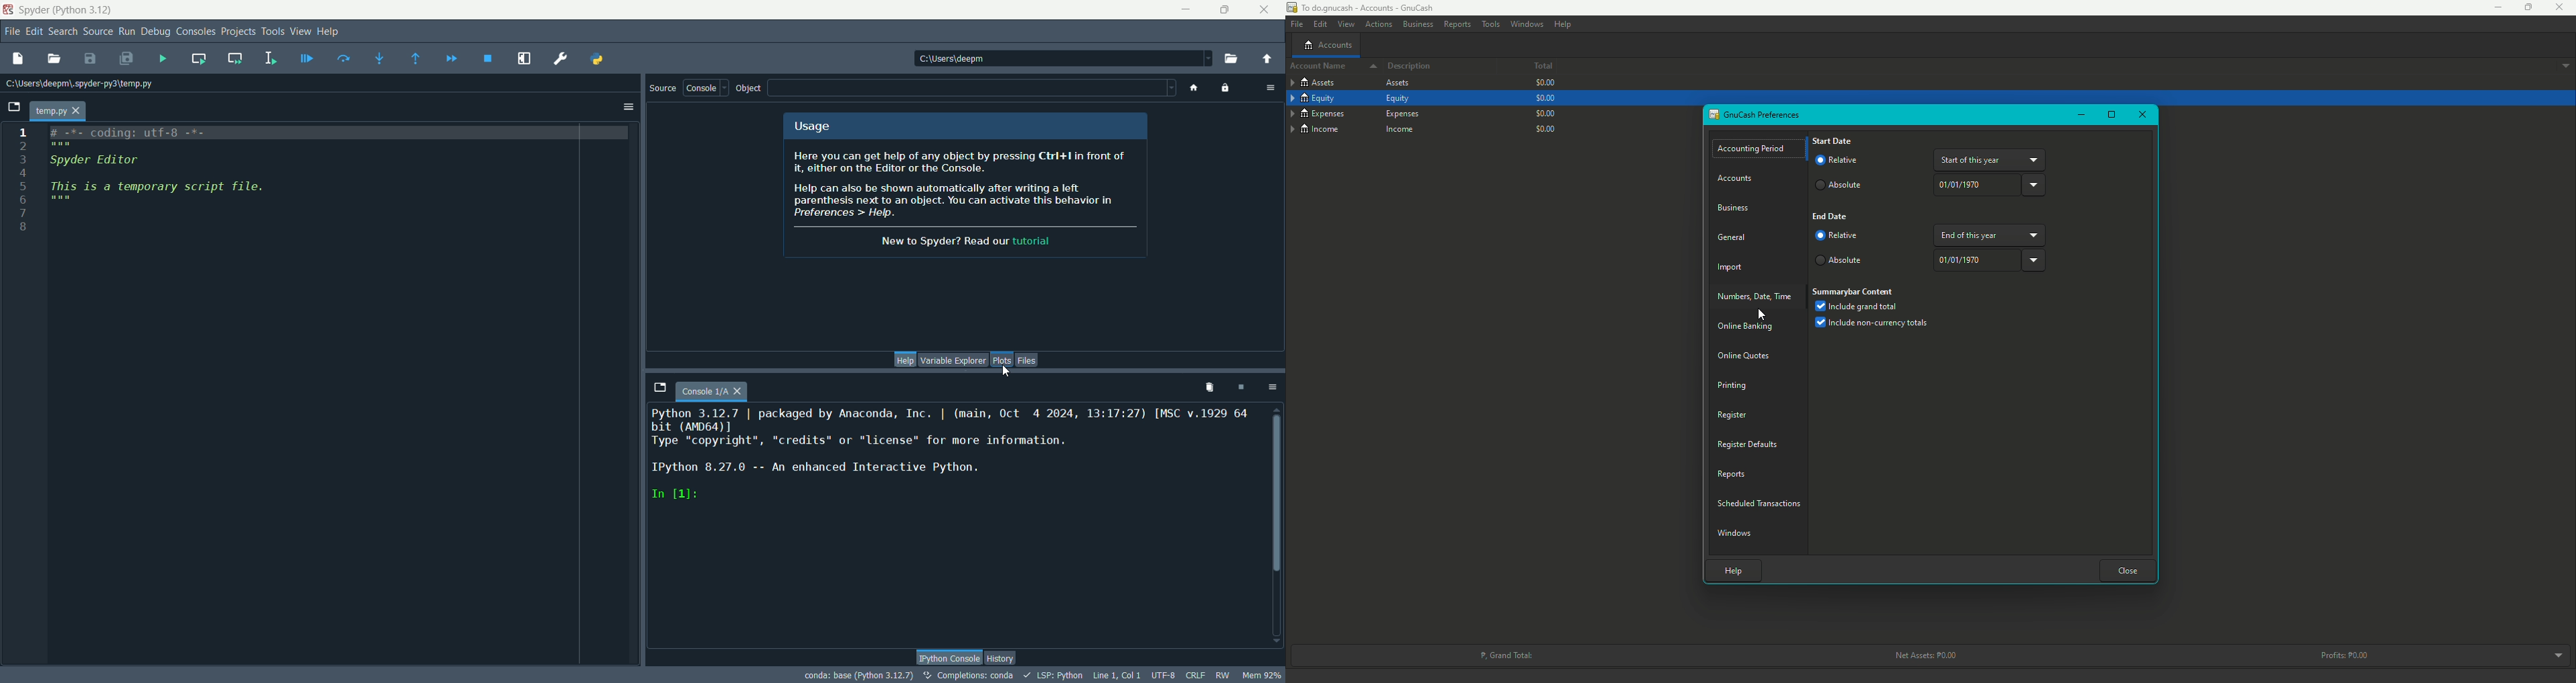 This screenshot has height=700, width=2576. Describe the element at coordinates (1232, 60) in the screenshot. I see `browse working directory` at that location.